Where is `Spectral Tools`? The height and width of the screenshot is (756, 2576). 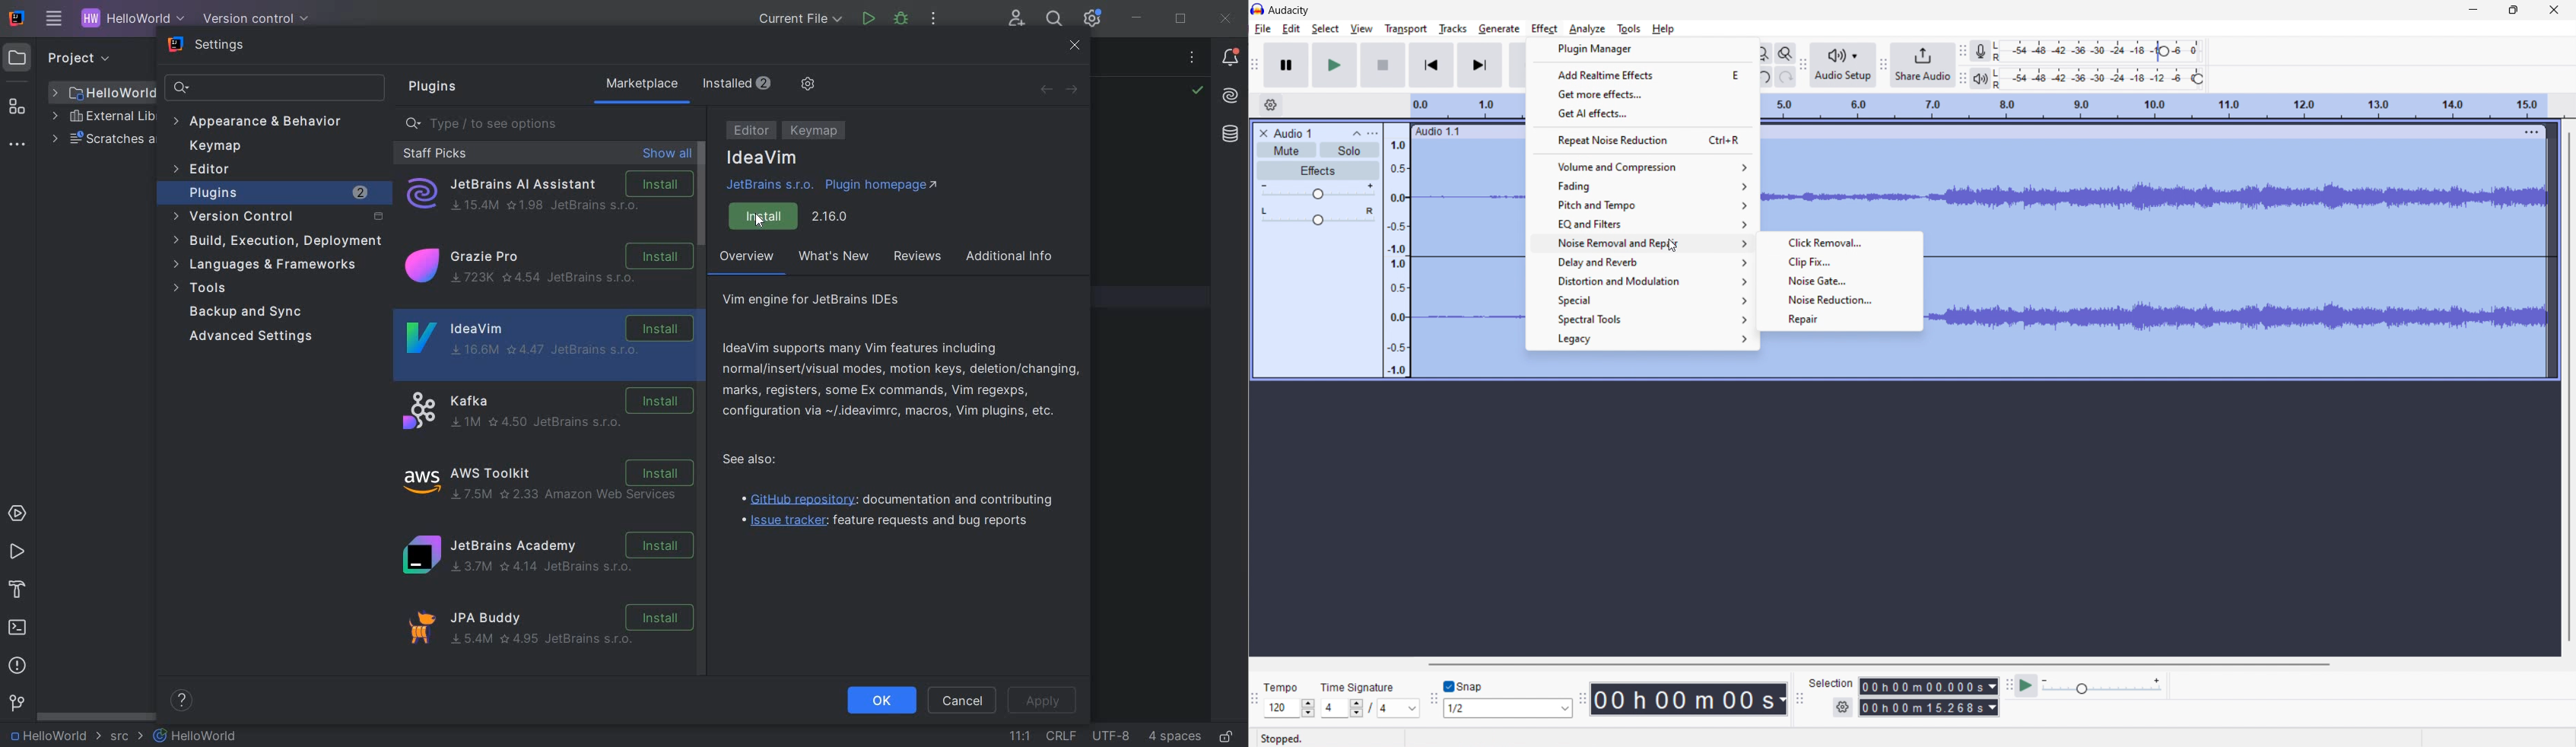 Spectral Tools is located at coordinates (1642, 320).